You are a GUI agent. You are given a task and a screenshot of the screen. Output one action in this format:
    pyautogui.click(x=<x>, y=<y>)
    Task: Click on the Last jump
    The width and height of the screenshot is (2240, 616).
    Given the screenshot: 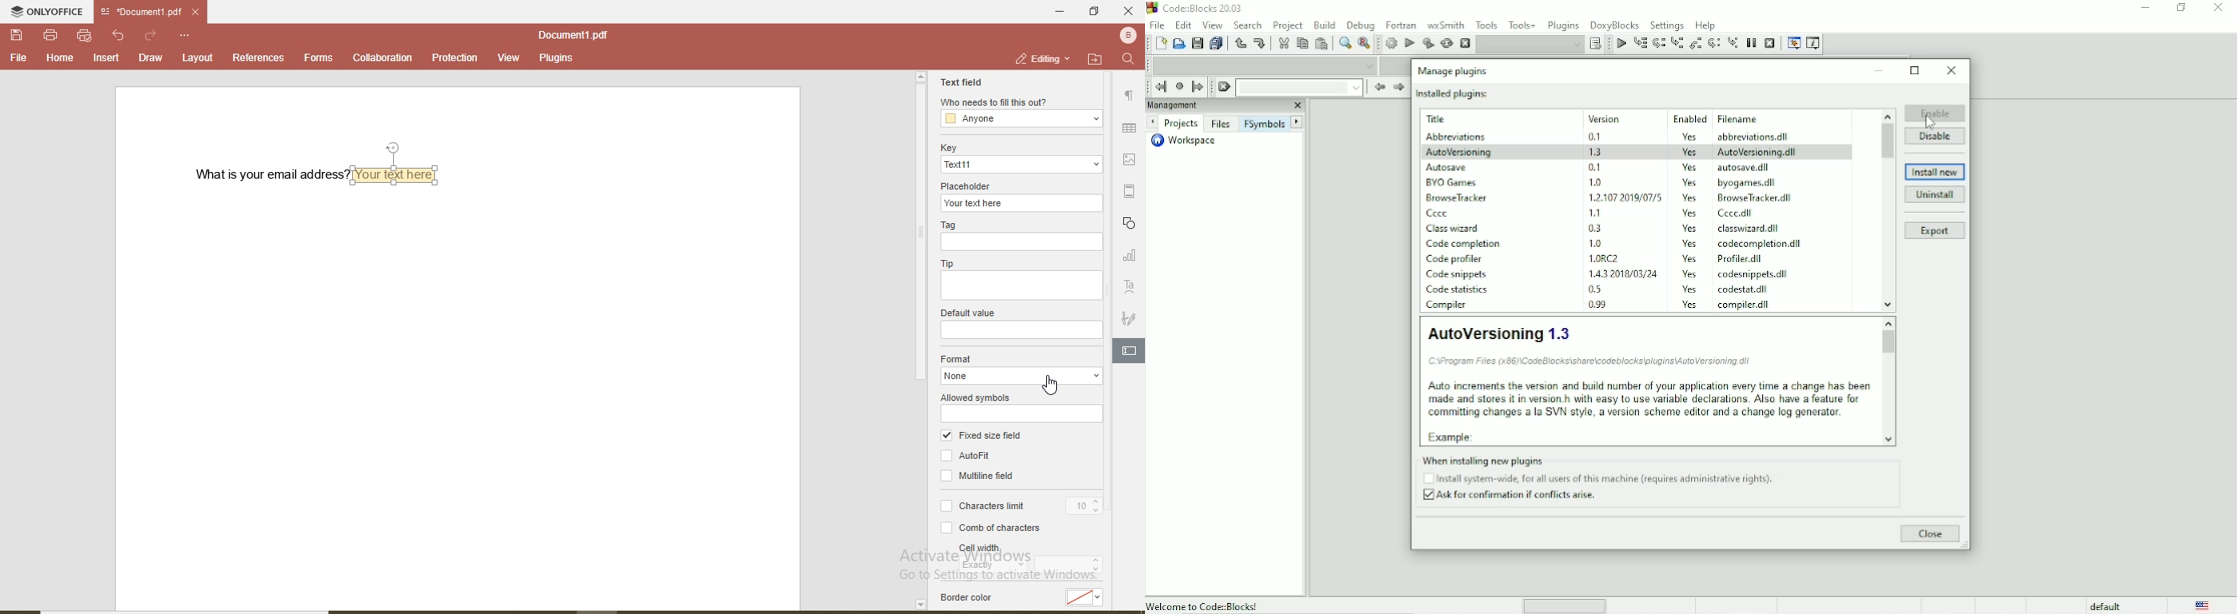 What is the action you would take?
    pyautogui.click(x=1179, y=86)
    